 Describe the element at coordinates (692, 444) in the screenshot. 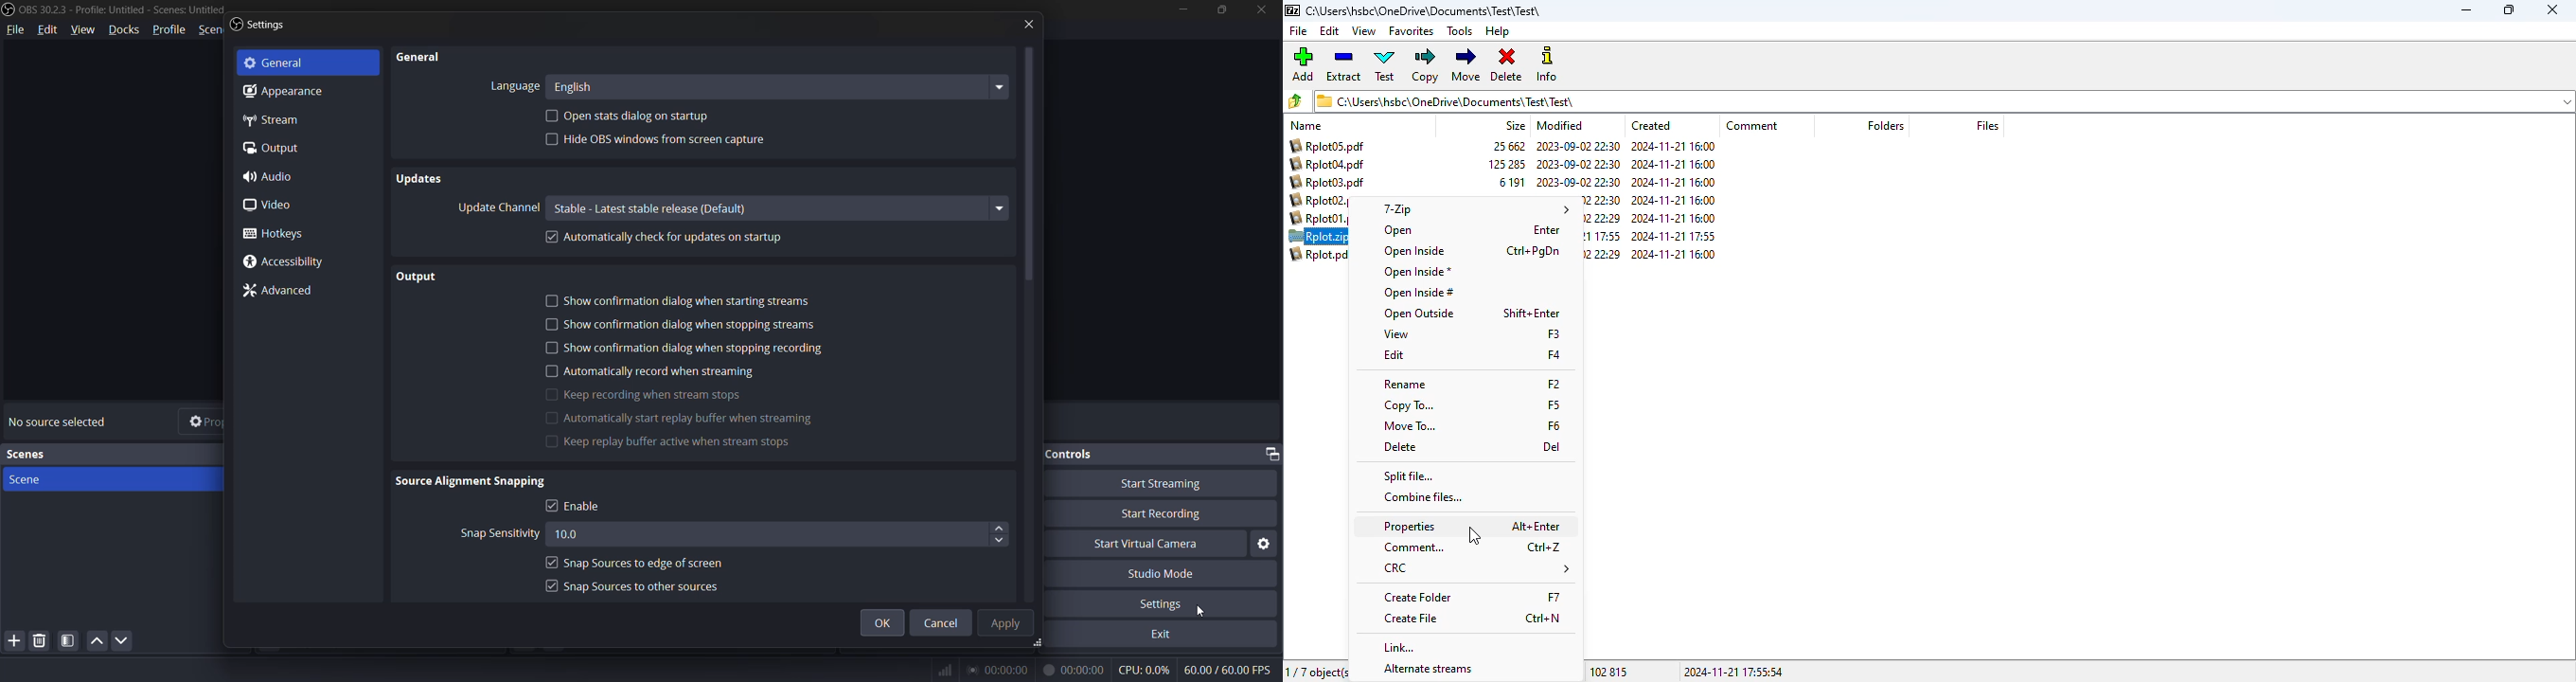

I see `keep replay buffer active when stream stops` at that location.